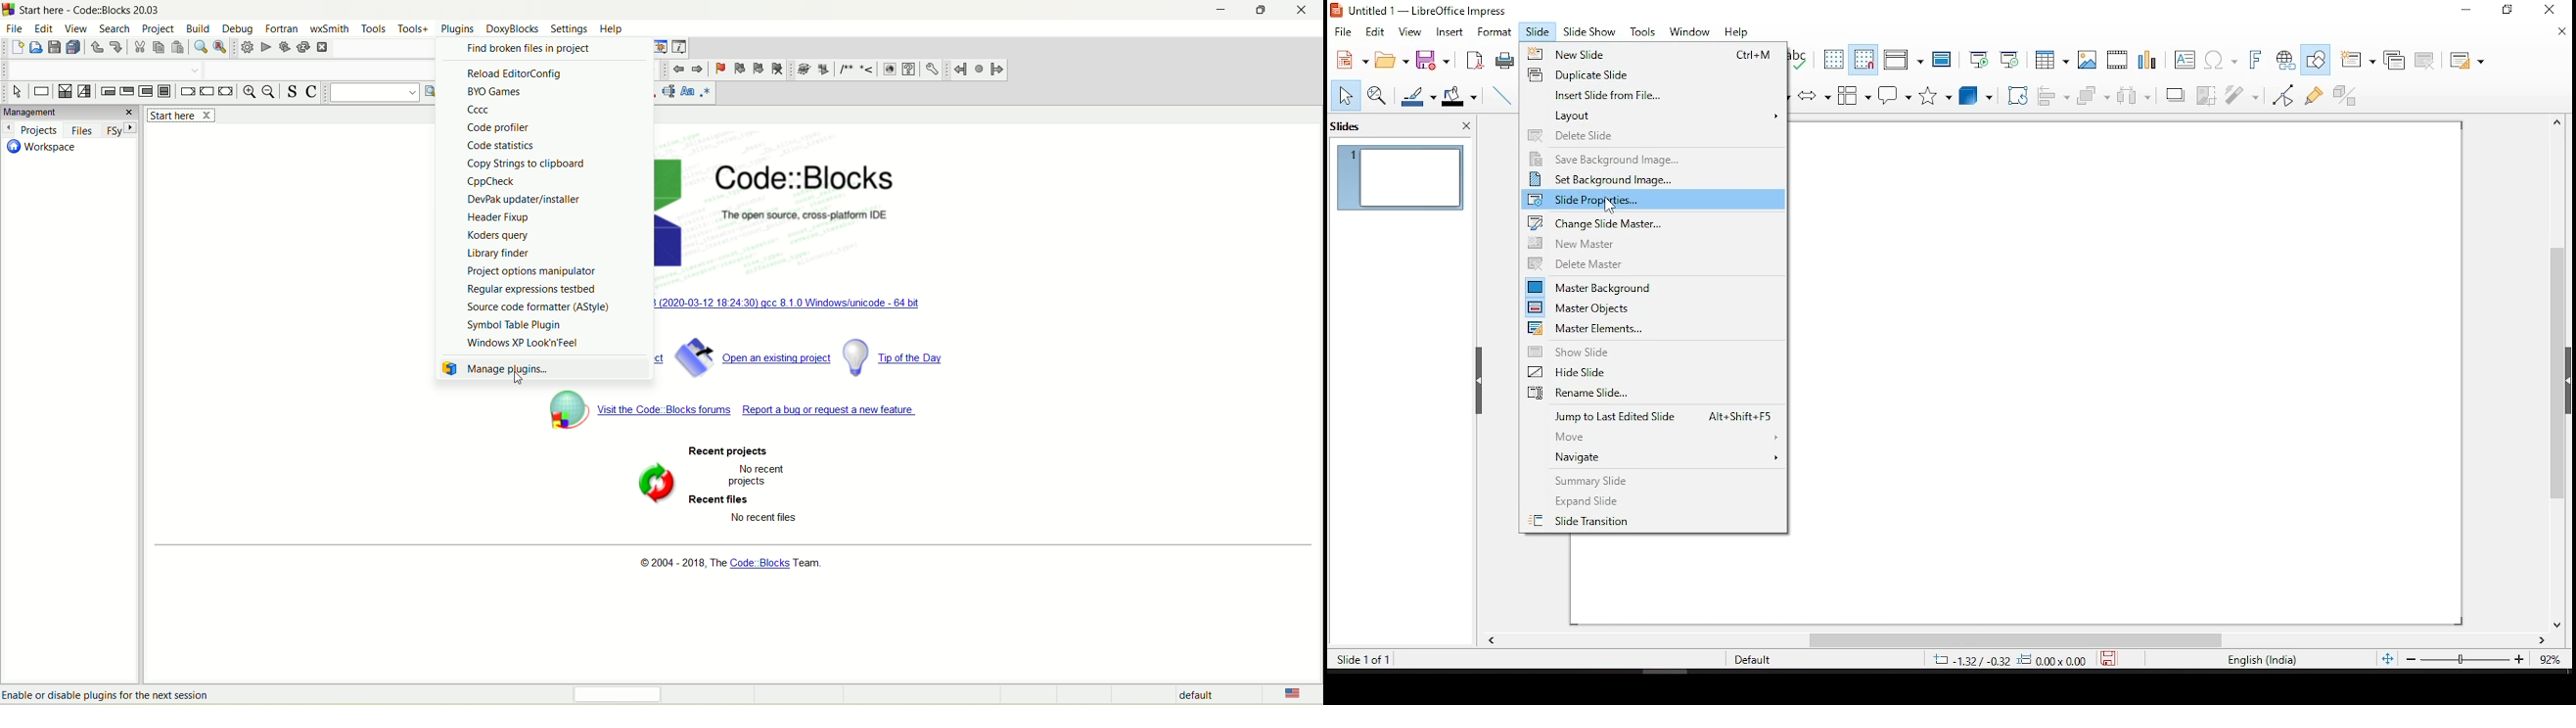 The height and width of the screenshot is (728, 2576). Describe the element at coordinates (1416, 95) in the screenshot. I see `line color` at that location.